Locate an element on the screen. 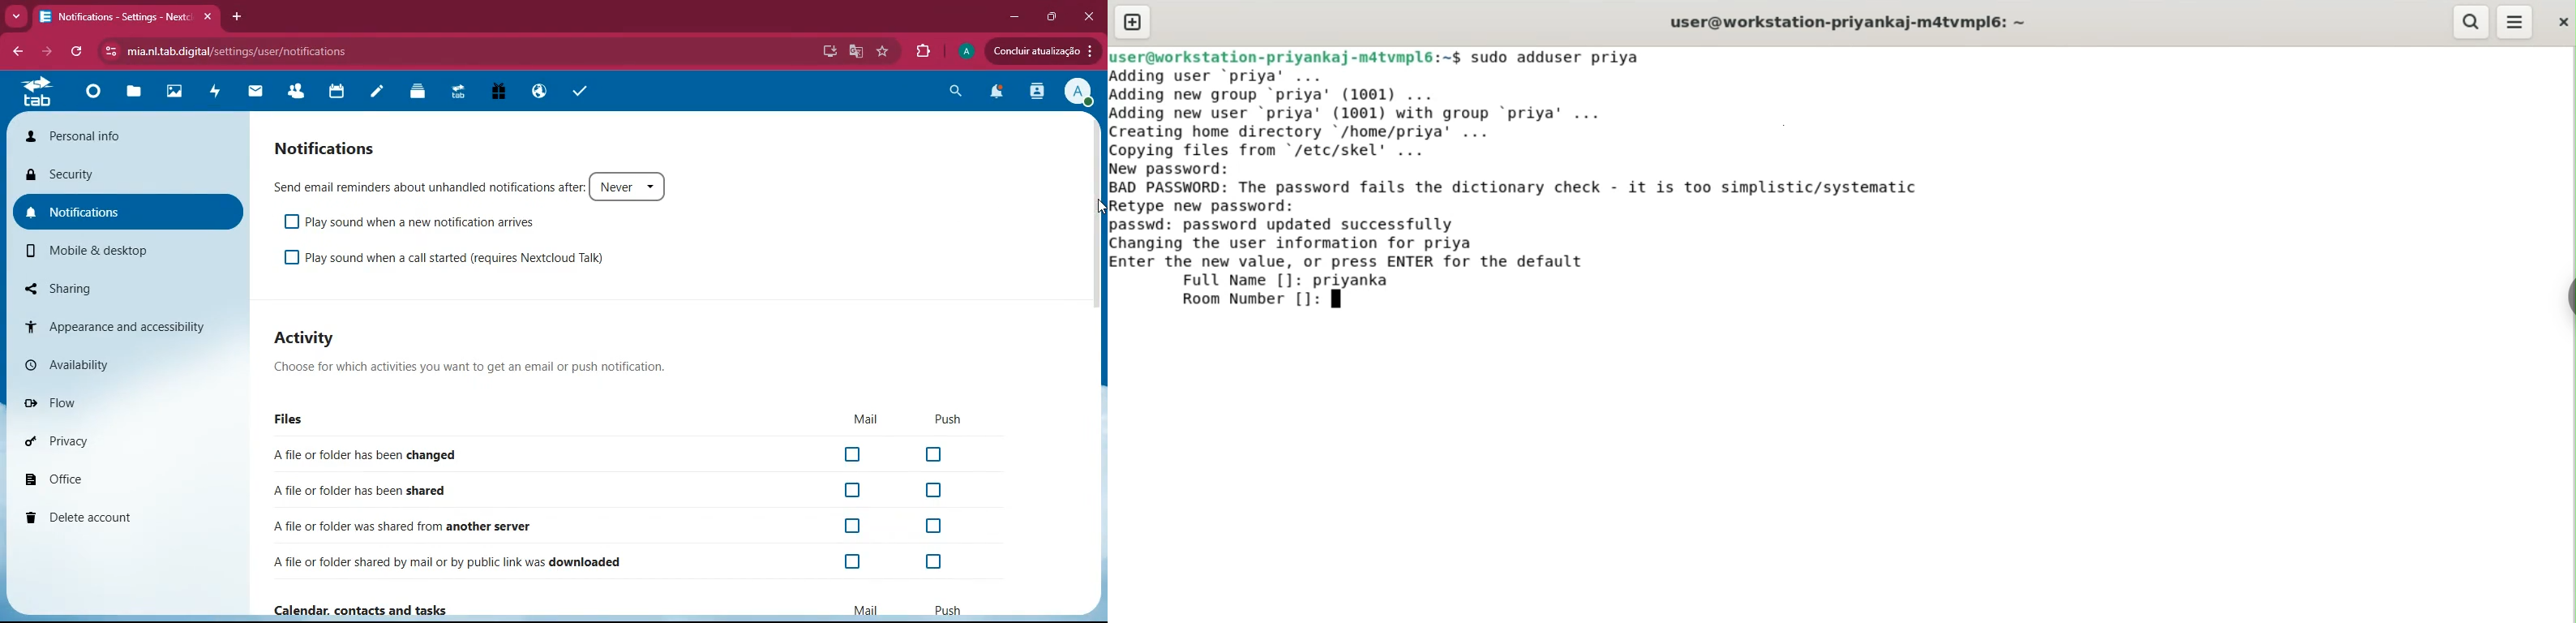  search is located at coordinates (955, 92).